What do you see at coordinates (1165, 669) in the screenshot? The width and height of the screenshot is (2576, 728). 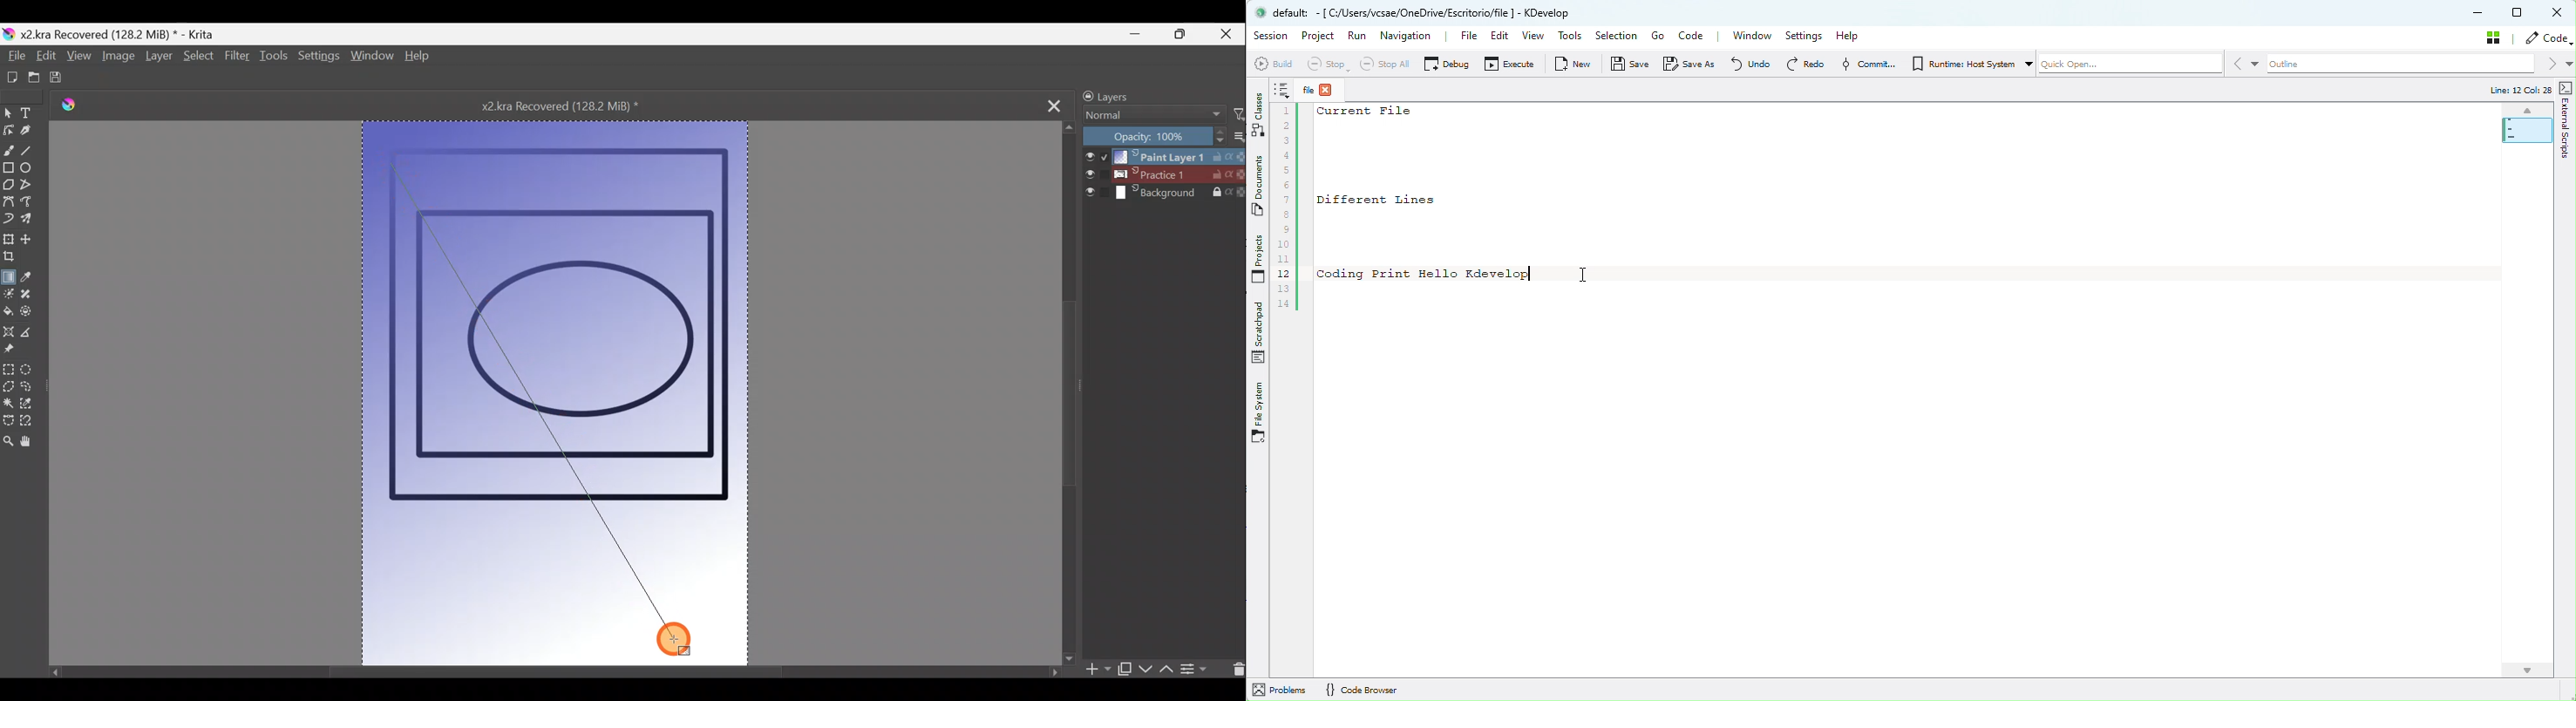 I see `Move layer/mask up` at bounding box center [1165, 669].